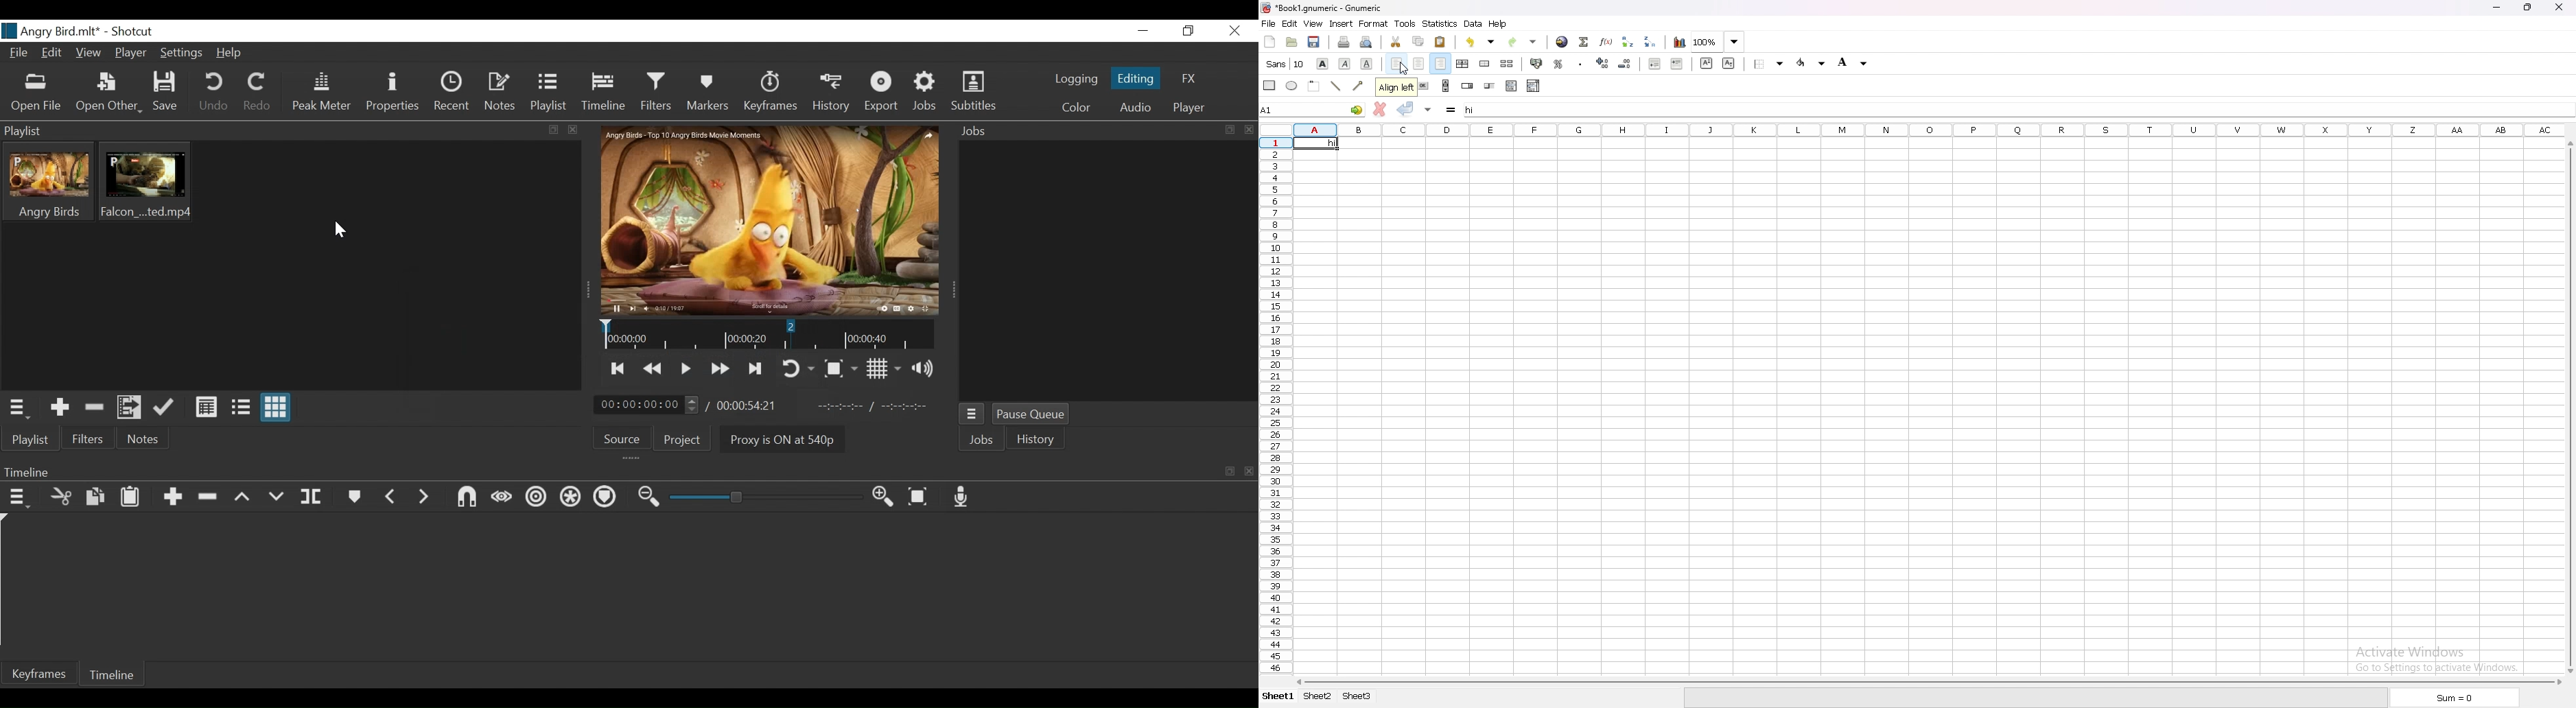  What do you see at coordinates (1679, 43) in the screenshot?
I see `chart` at bounding box center [1679, 43].